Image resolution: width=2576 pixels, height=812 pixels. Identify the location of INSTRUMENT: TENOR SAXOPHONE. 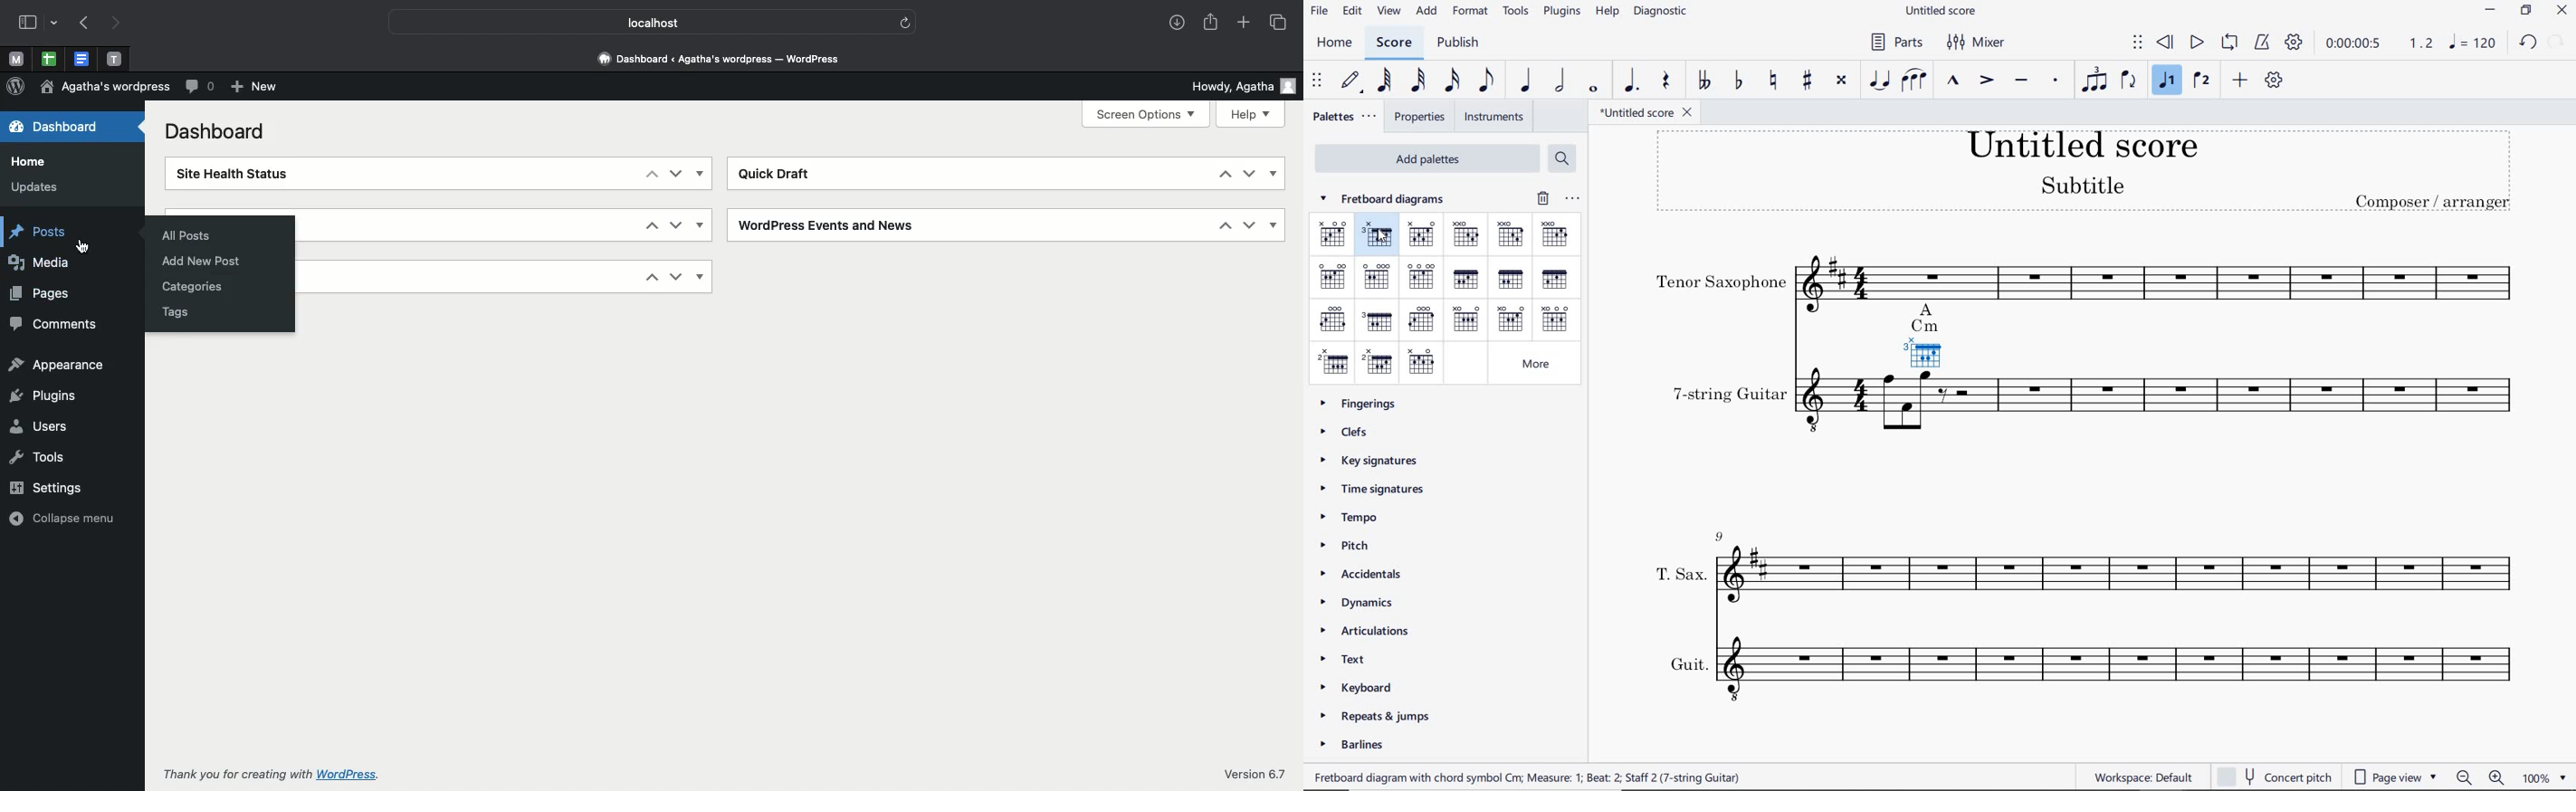
(2092, 274).